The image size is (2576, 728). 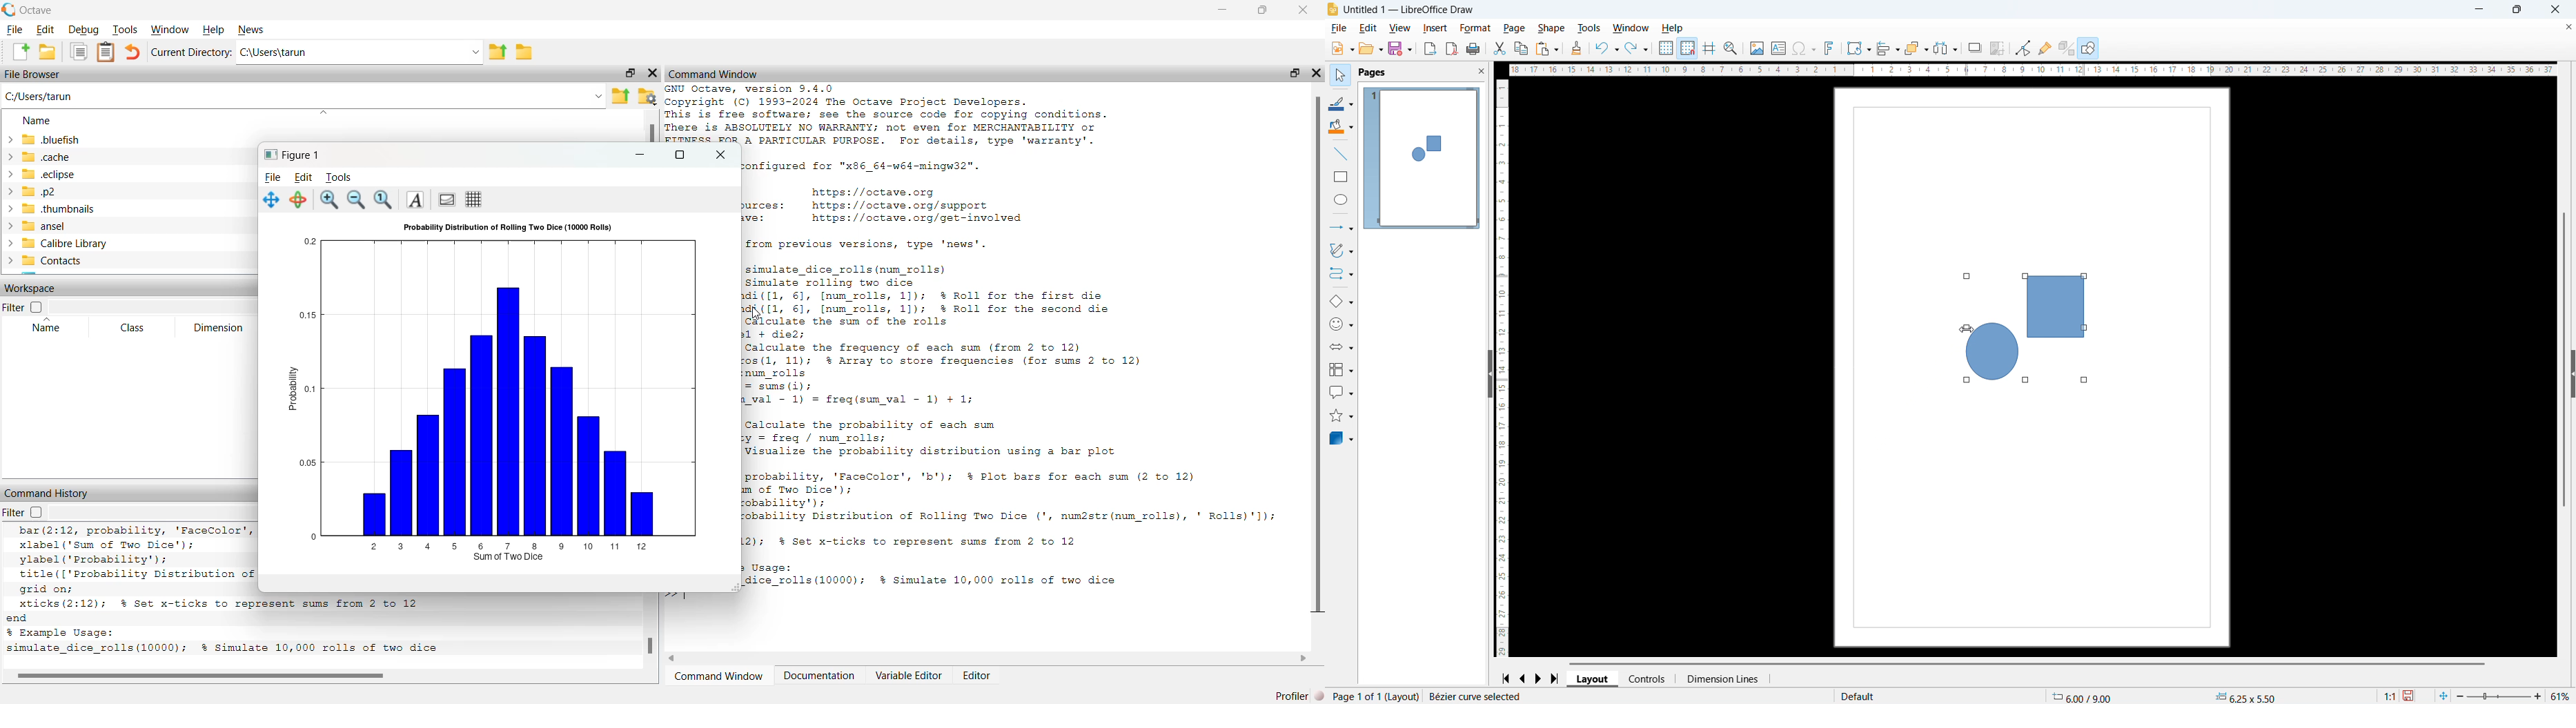 I want to click on Filter , so click(x=26, y=308).